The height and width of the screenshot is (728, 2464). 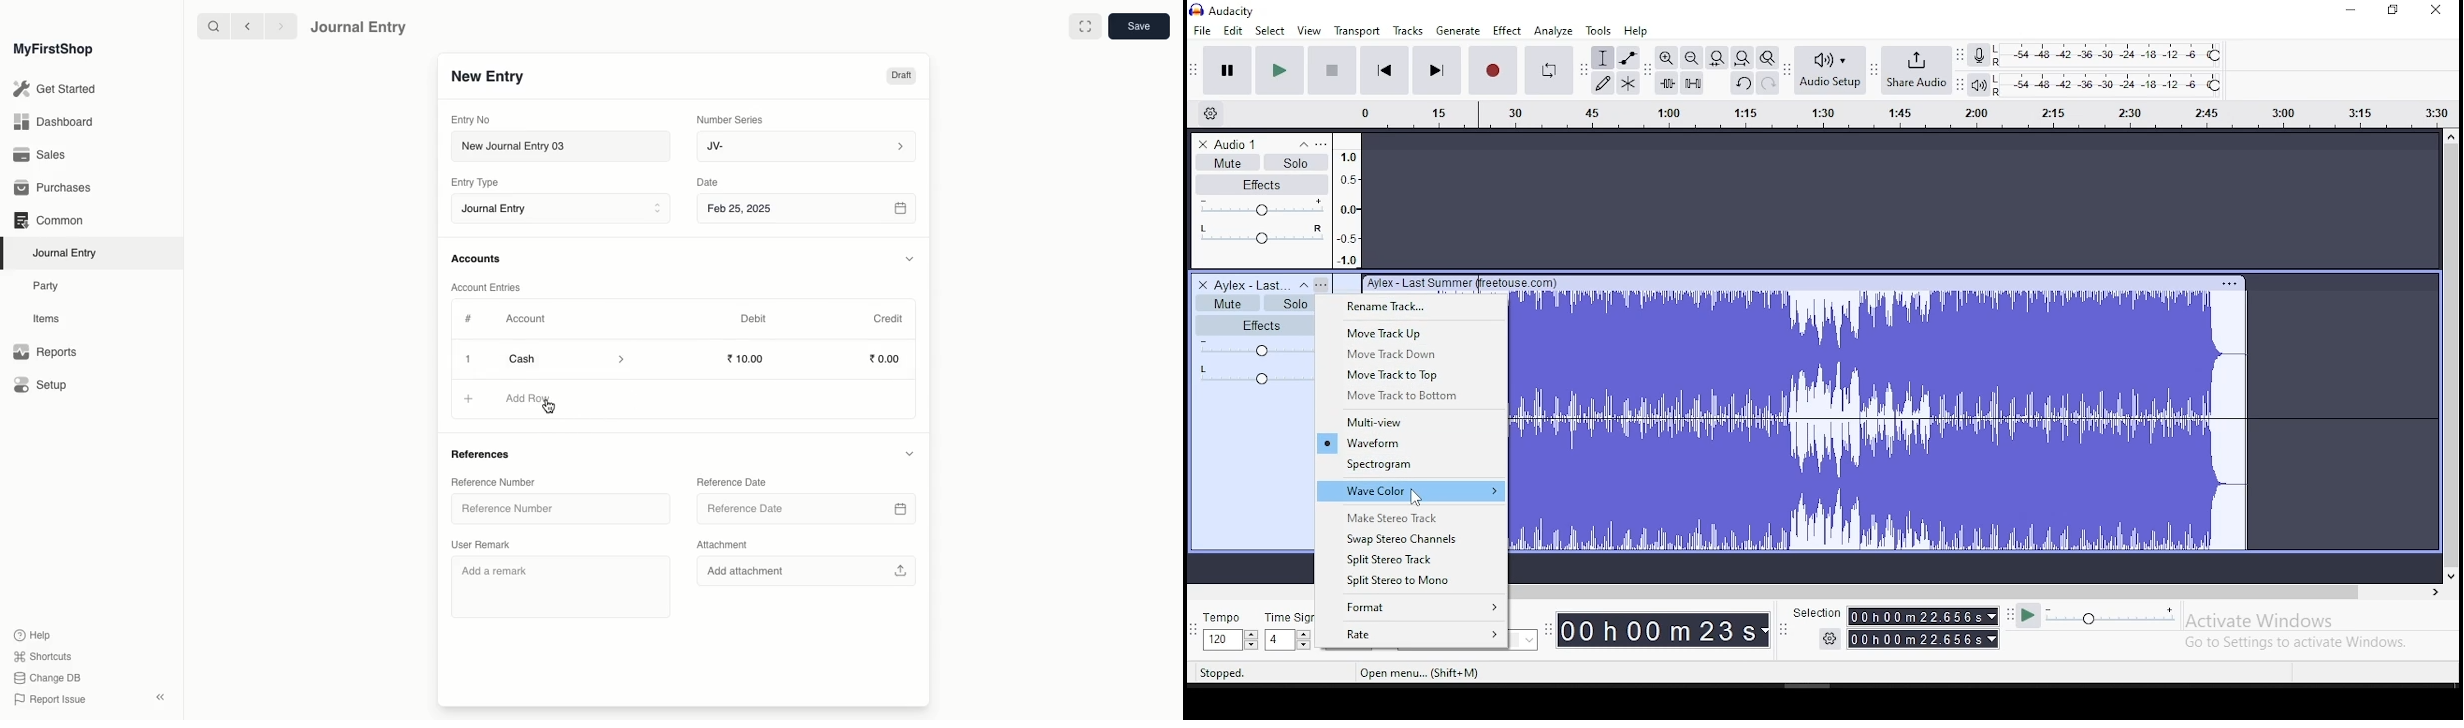 I want to click on New Journal Entry 03, so click(x=565, y=147).